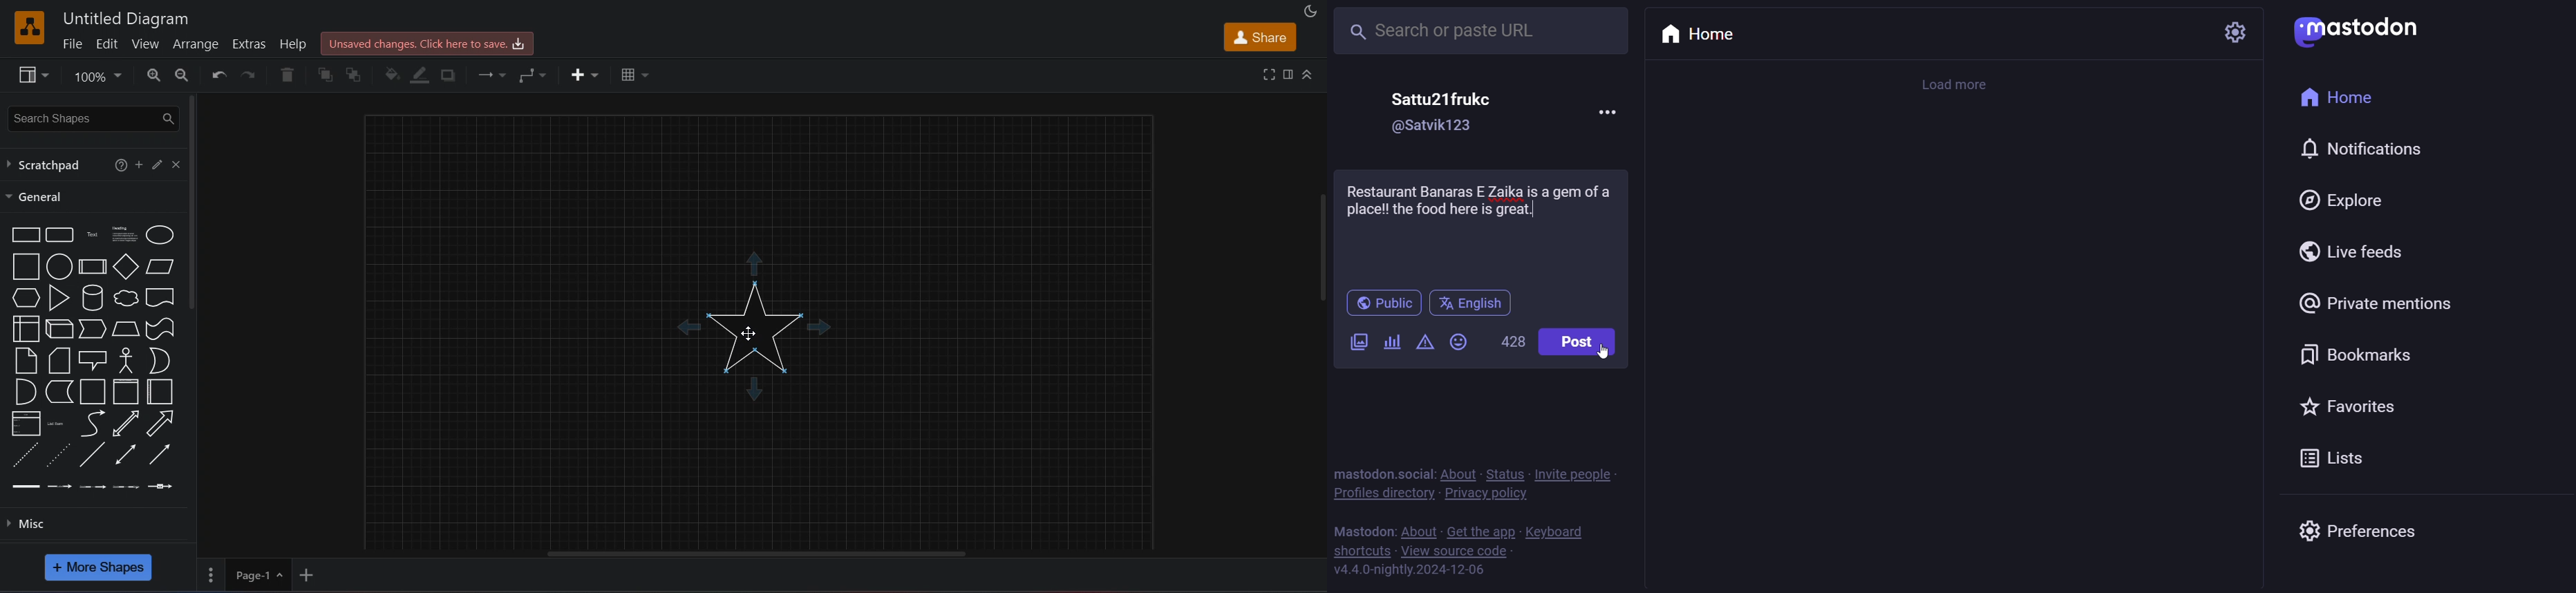 This screenshot has width=2576, height=616. What do you see at coordinates (760, 328) in the screenshot?
I see `star shape` at bounding box center [760, 328].